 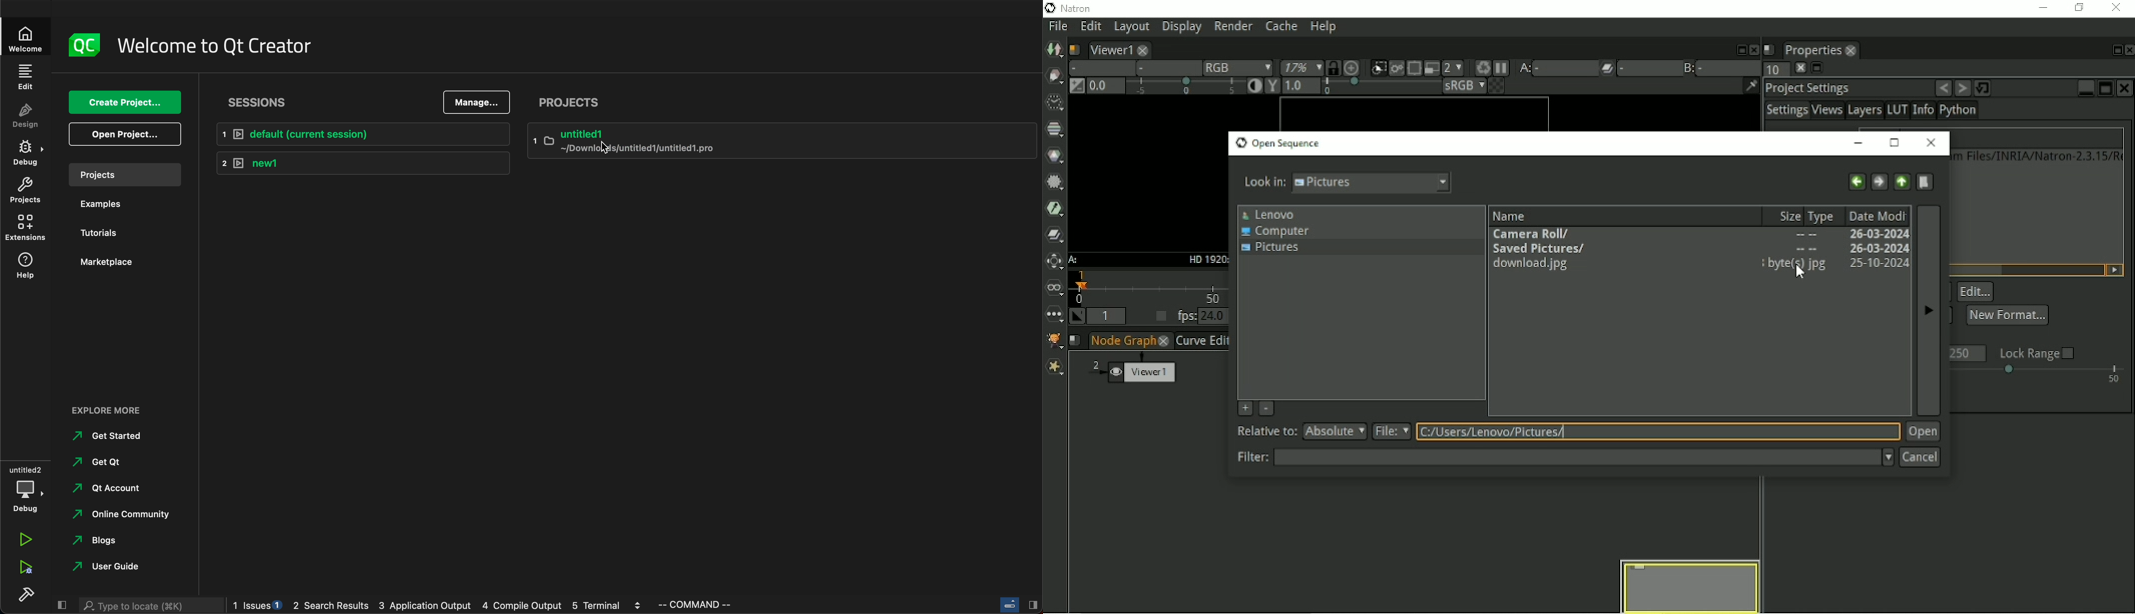 I want to click on Default session, so click(x=366, y=133).